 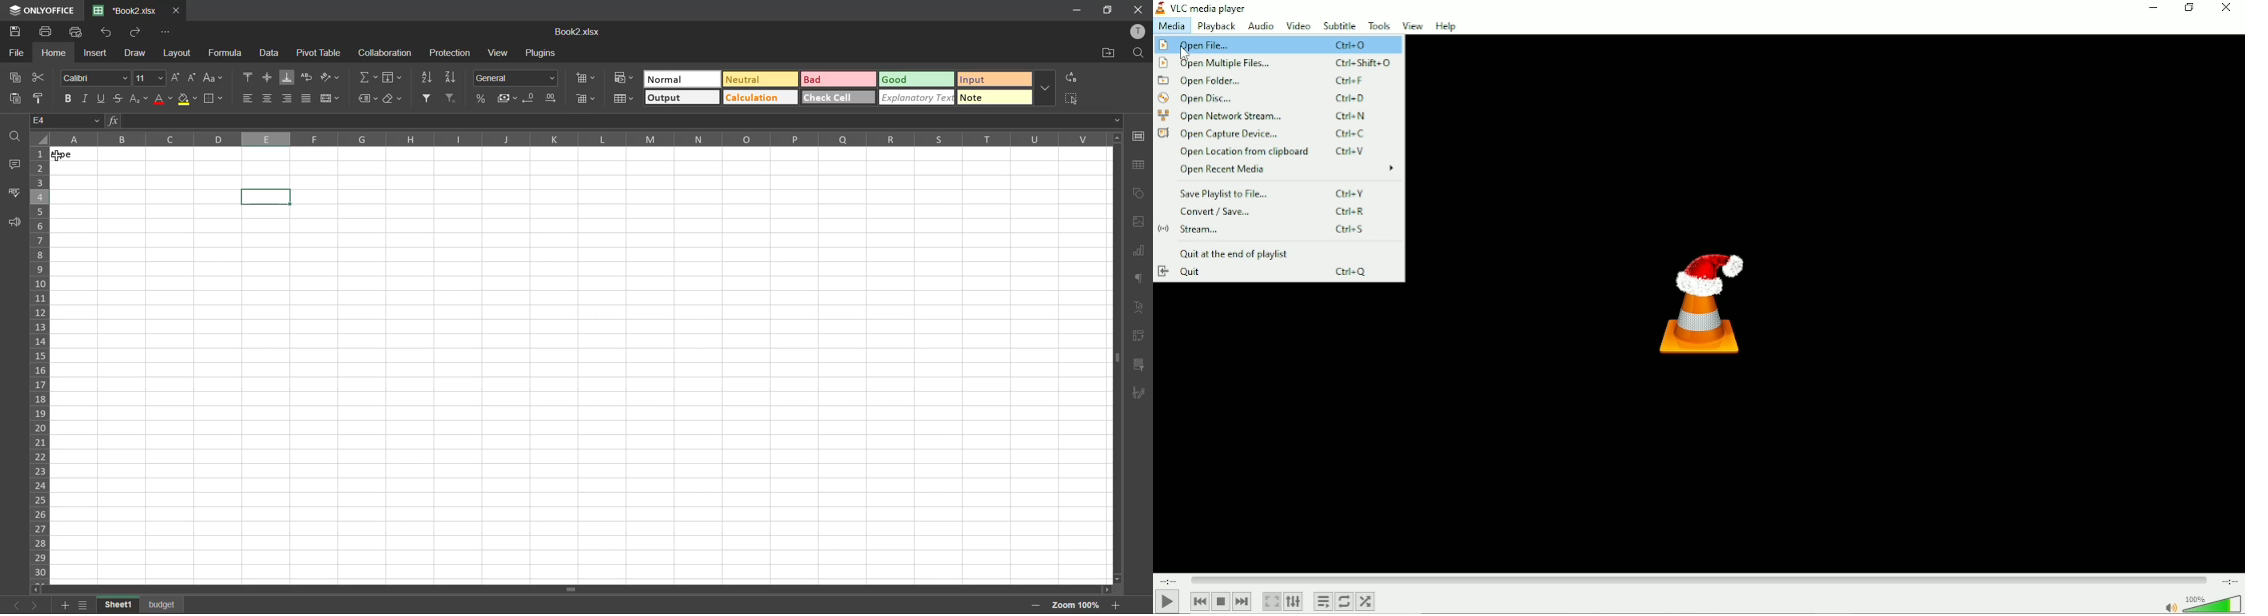 What do you see at coordinates (1137, 363) in the screenshot?
I see `slicer` at bounding box center [1137, 363].